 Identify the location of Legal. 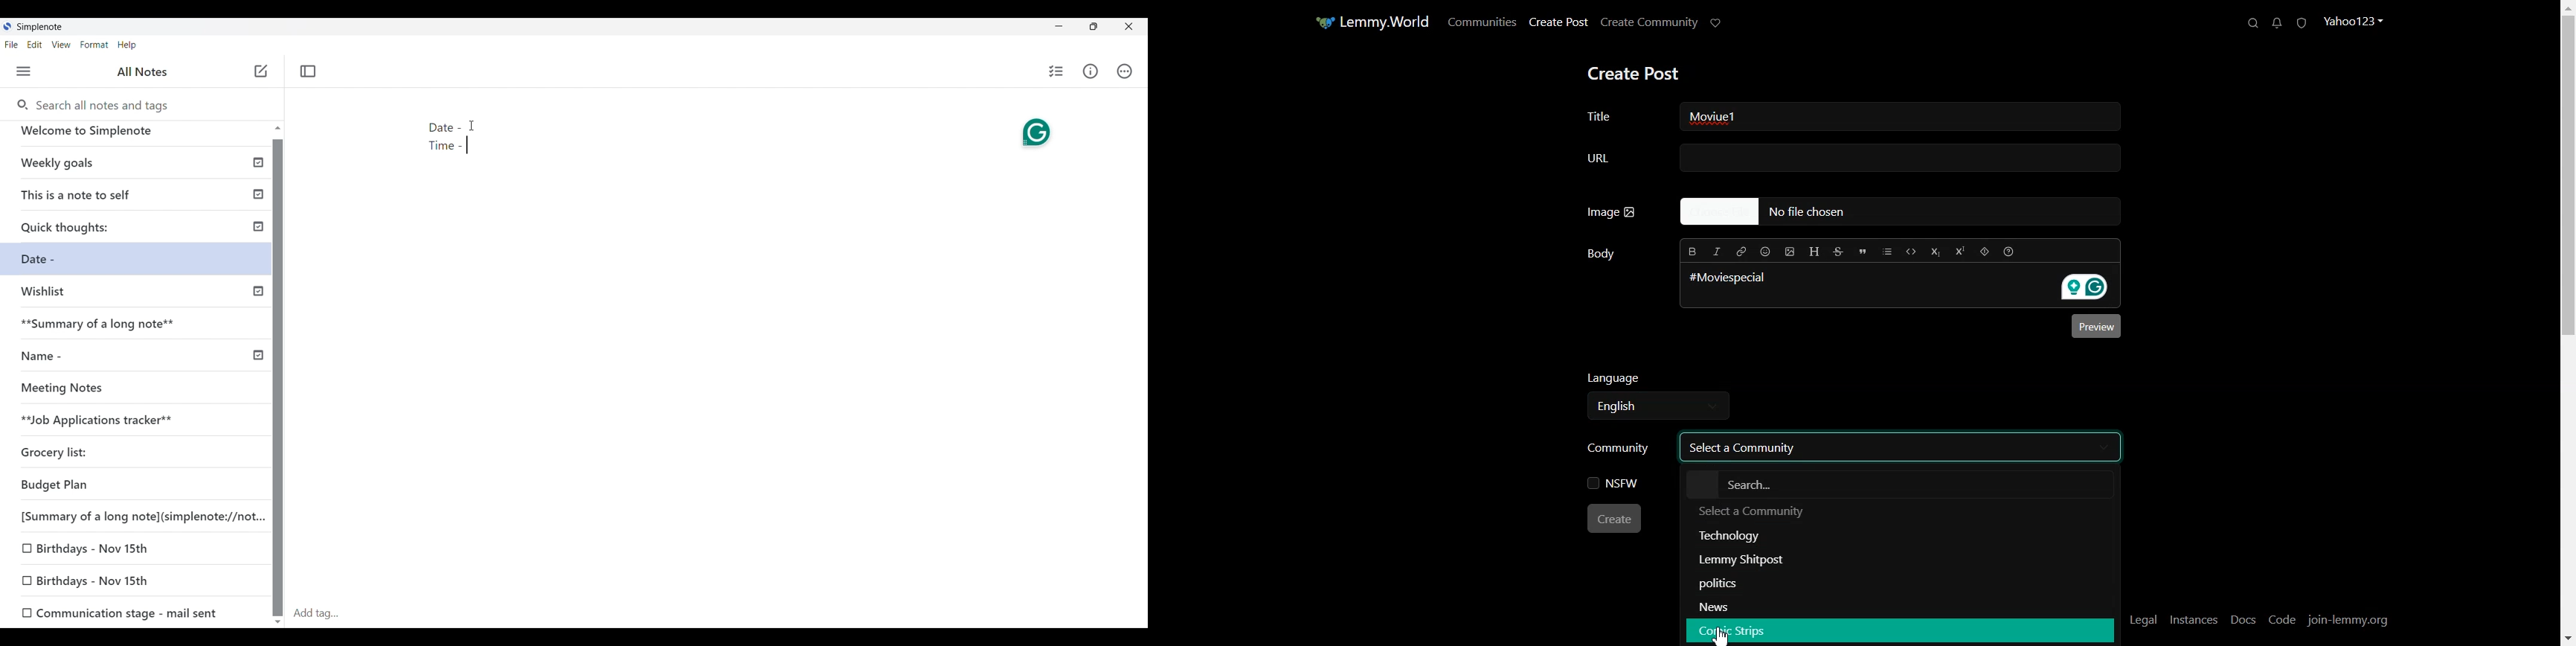
(2139, 620).